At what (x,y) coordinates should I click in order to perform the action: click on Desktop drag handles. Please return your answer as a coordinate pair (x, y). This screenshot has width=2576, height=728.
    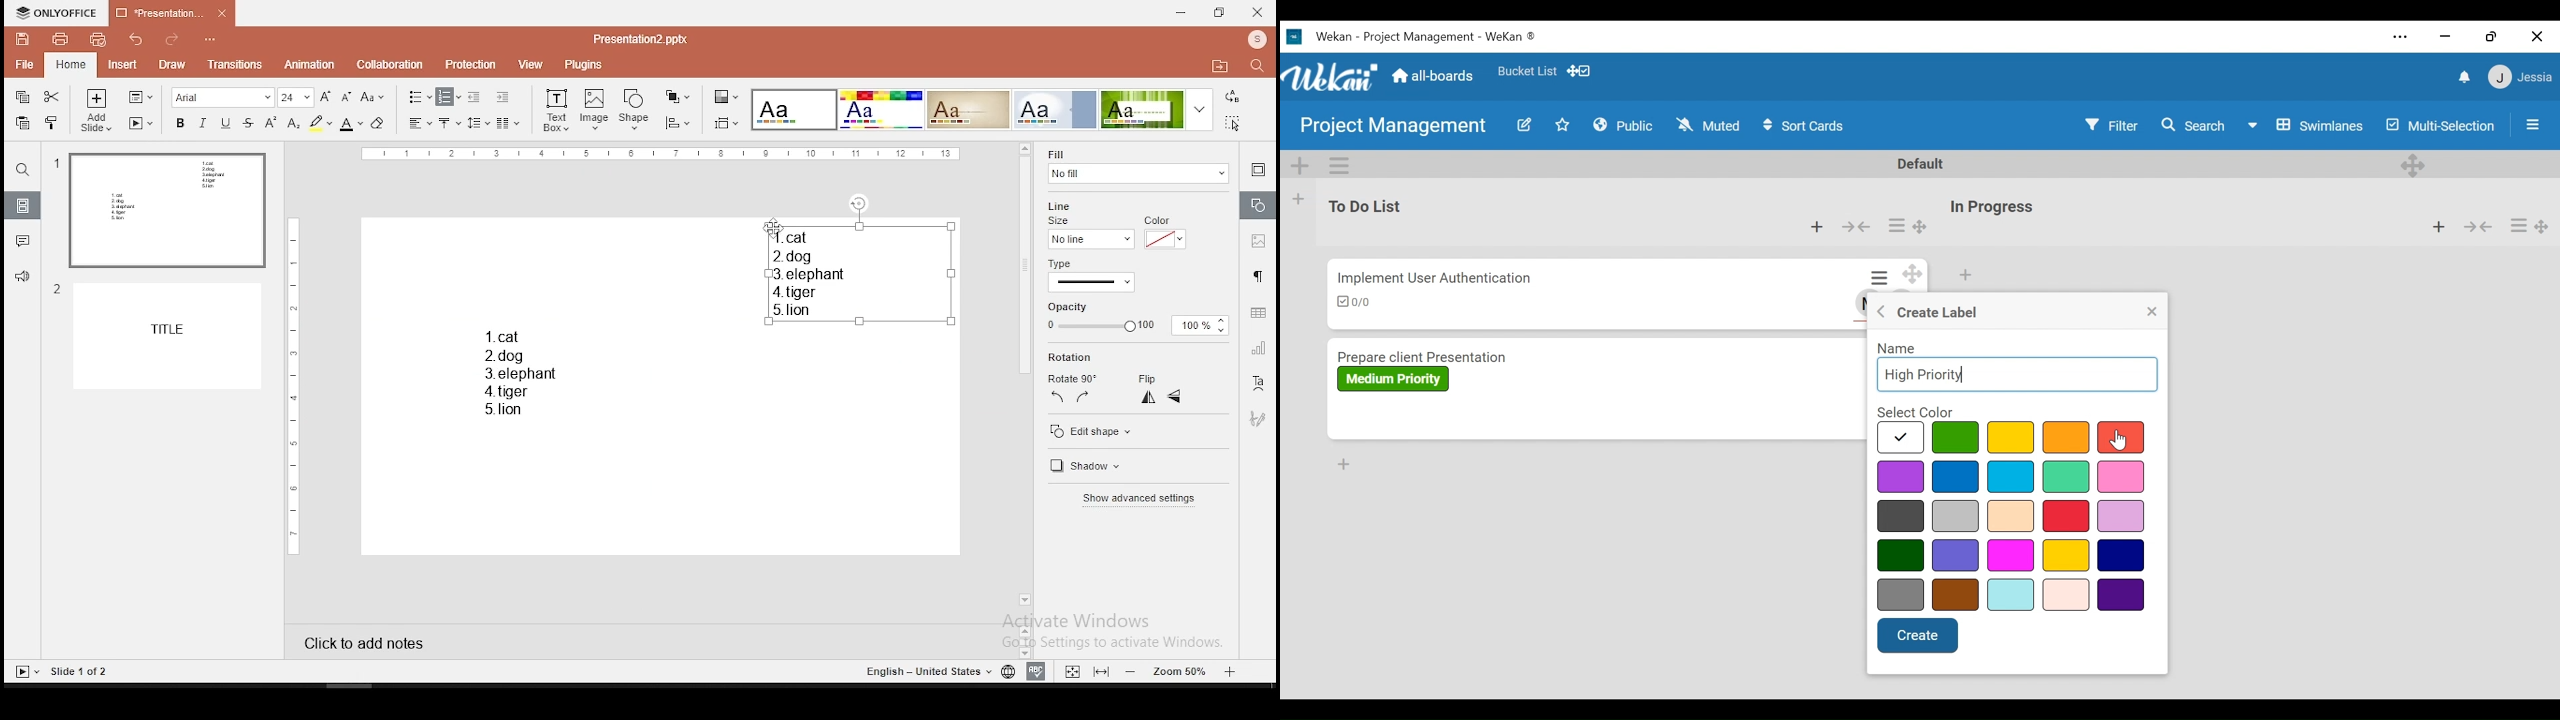
    Looking at the image, I should click on (2415, 164).